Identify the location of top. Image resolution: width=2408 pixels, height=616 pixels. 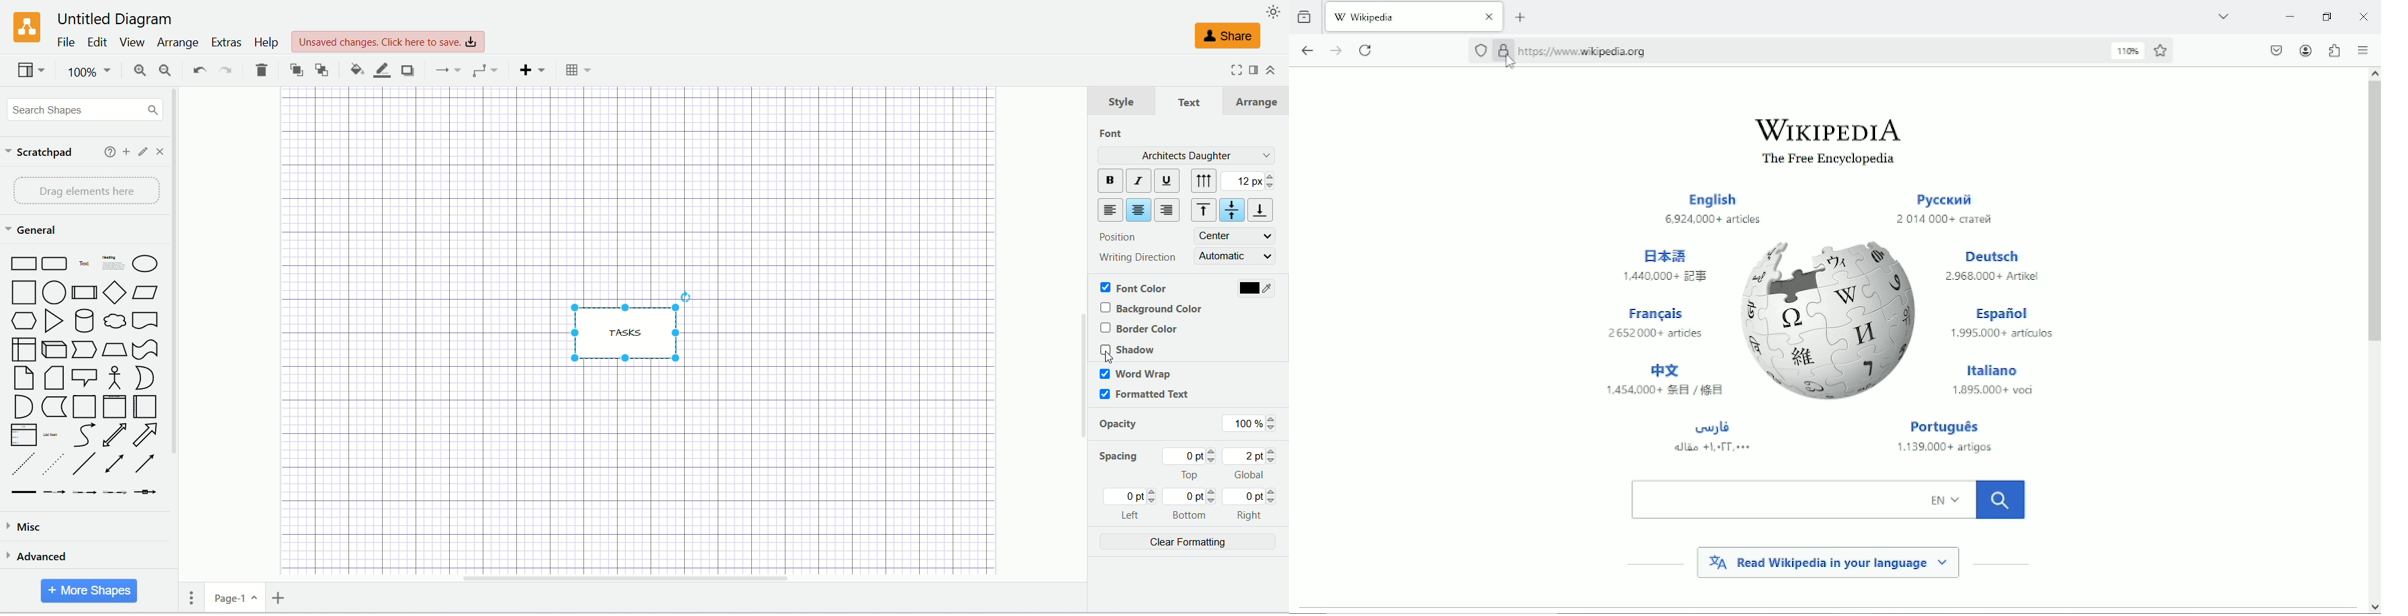
(1192, 465).